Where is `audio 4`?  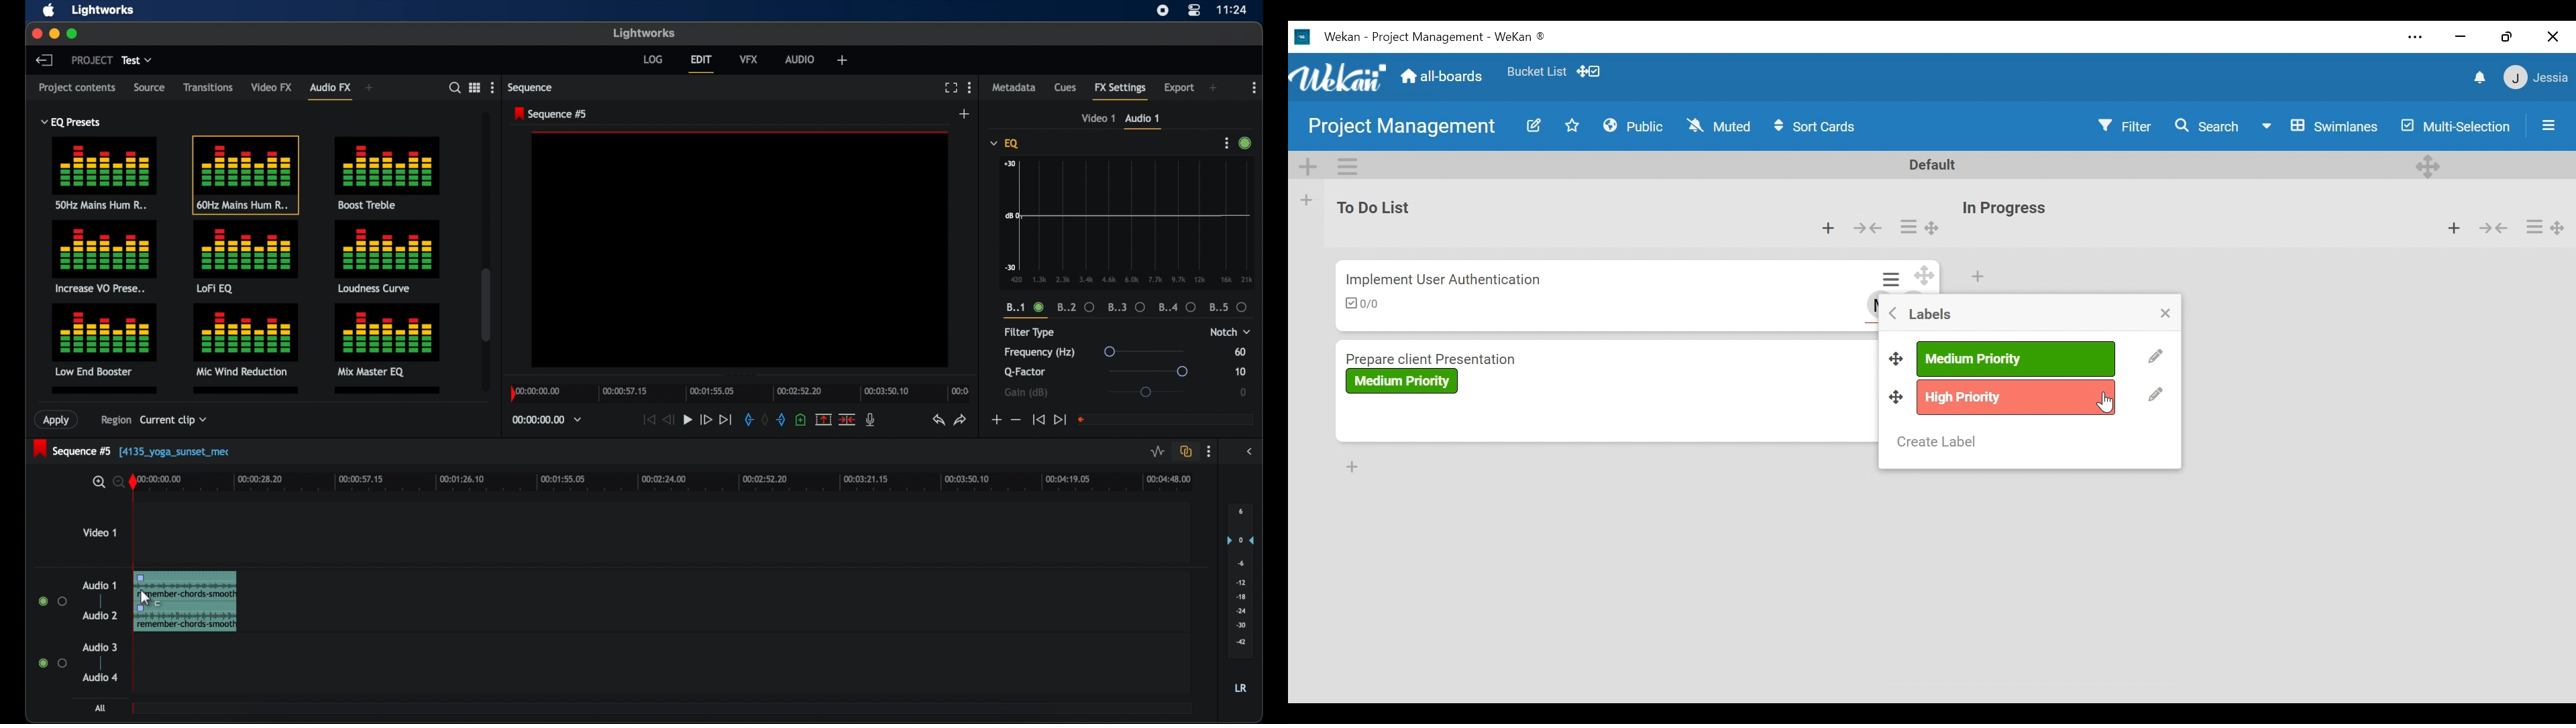 audio 4 is located at coordinates (101, 677).